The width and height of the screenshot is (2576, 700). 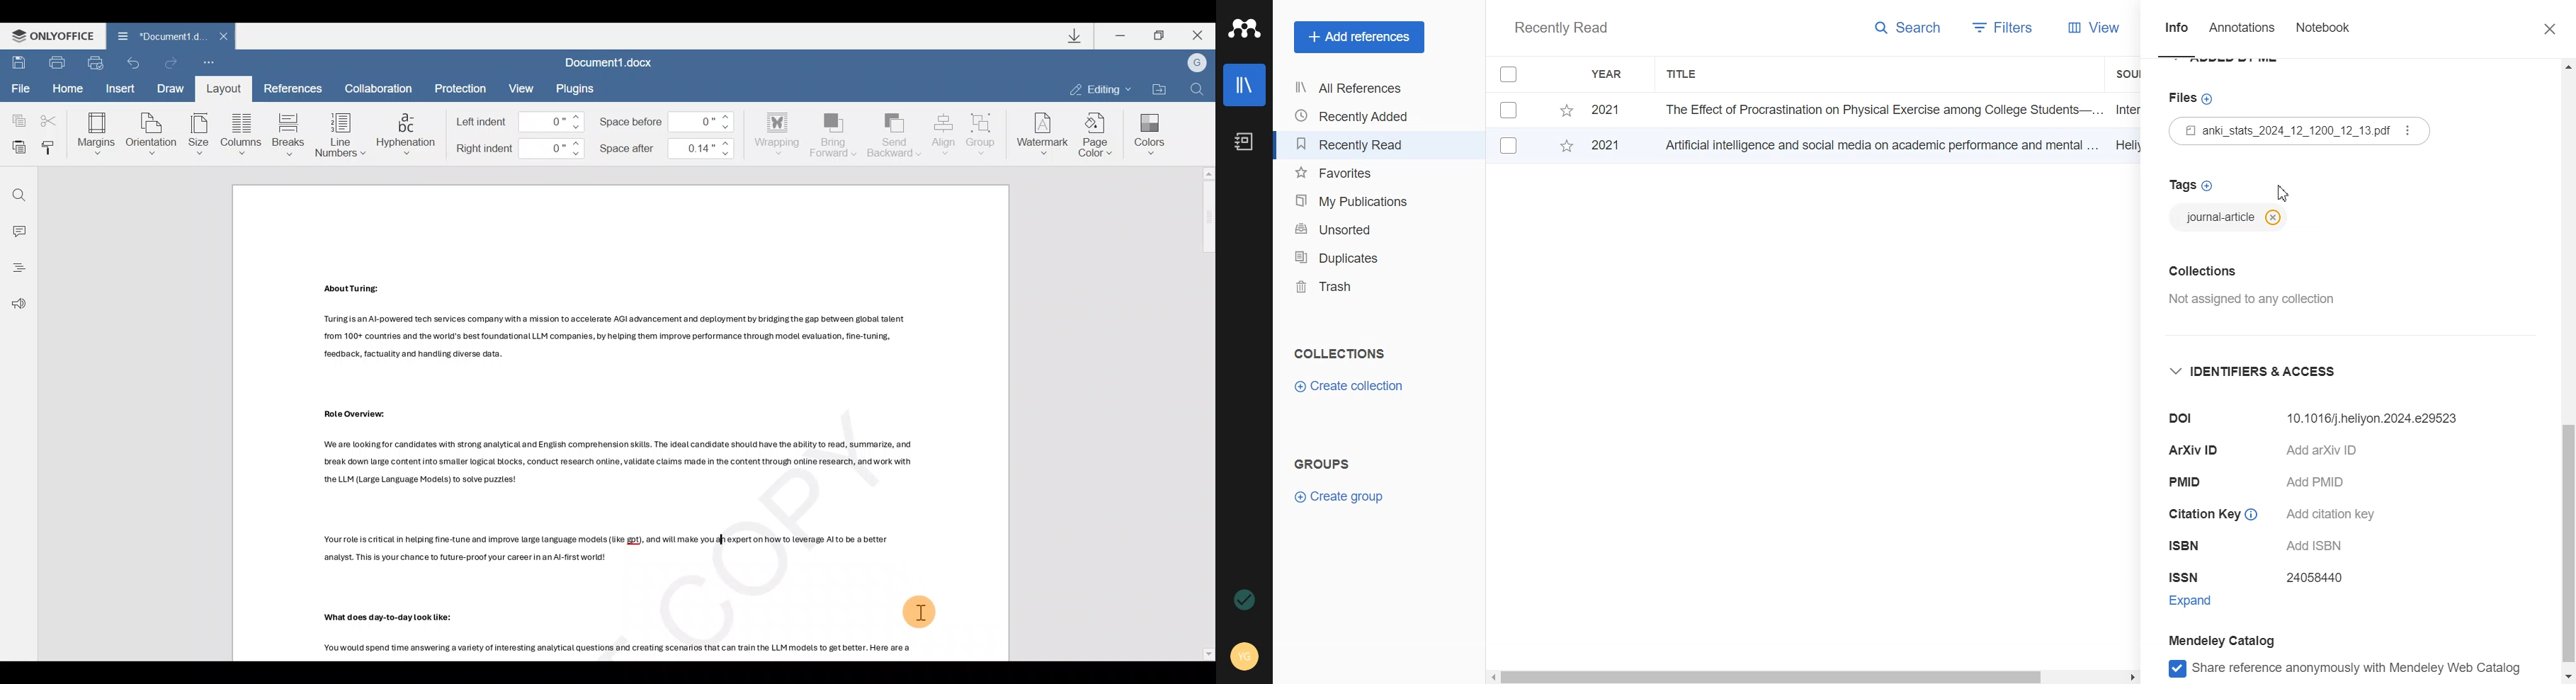 What do you see at coordinates (1099, 137) in the screenshot?
I see `Page color` at bounding box center [1099, 137].